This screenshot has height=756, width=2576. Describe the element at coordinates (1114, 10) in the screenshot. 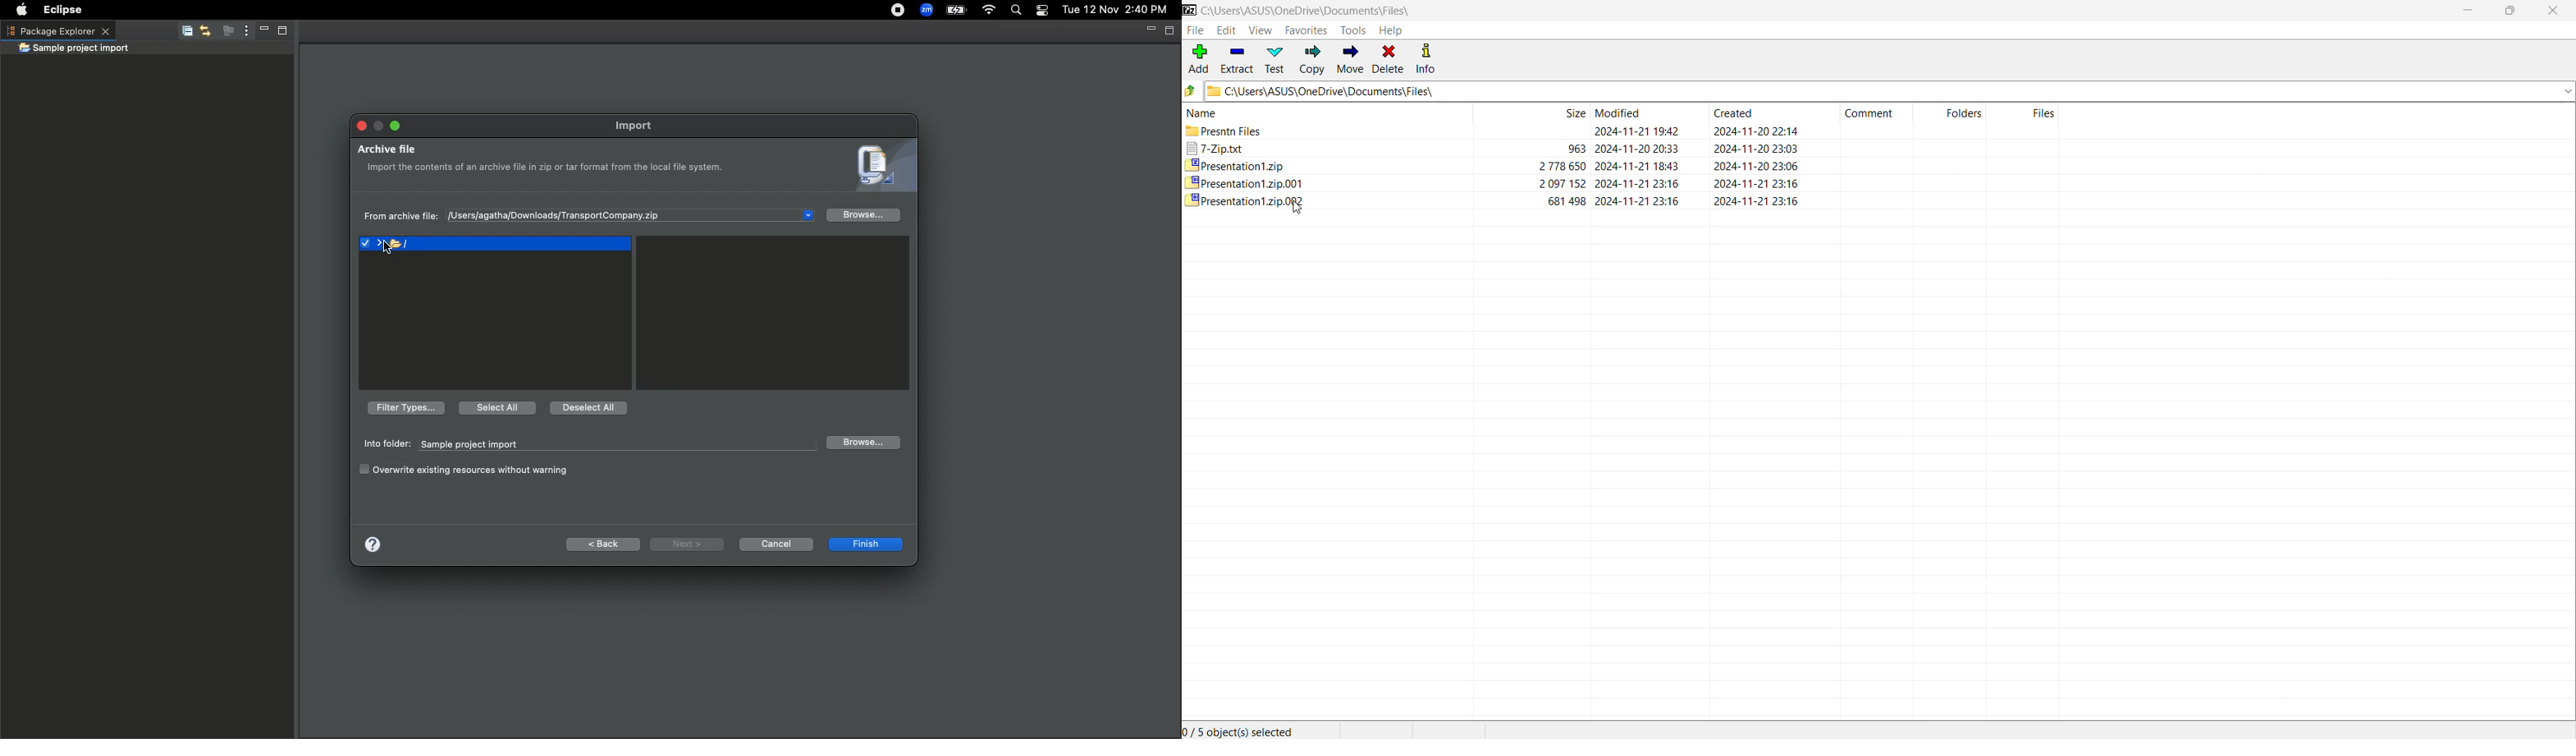

I see `Tue 12 nov 2:40 PM` at that location.